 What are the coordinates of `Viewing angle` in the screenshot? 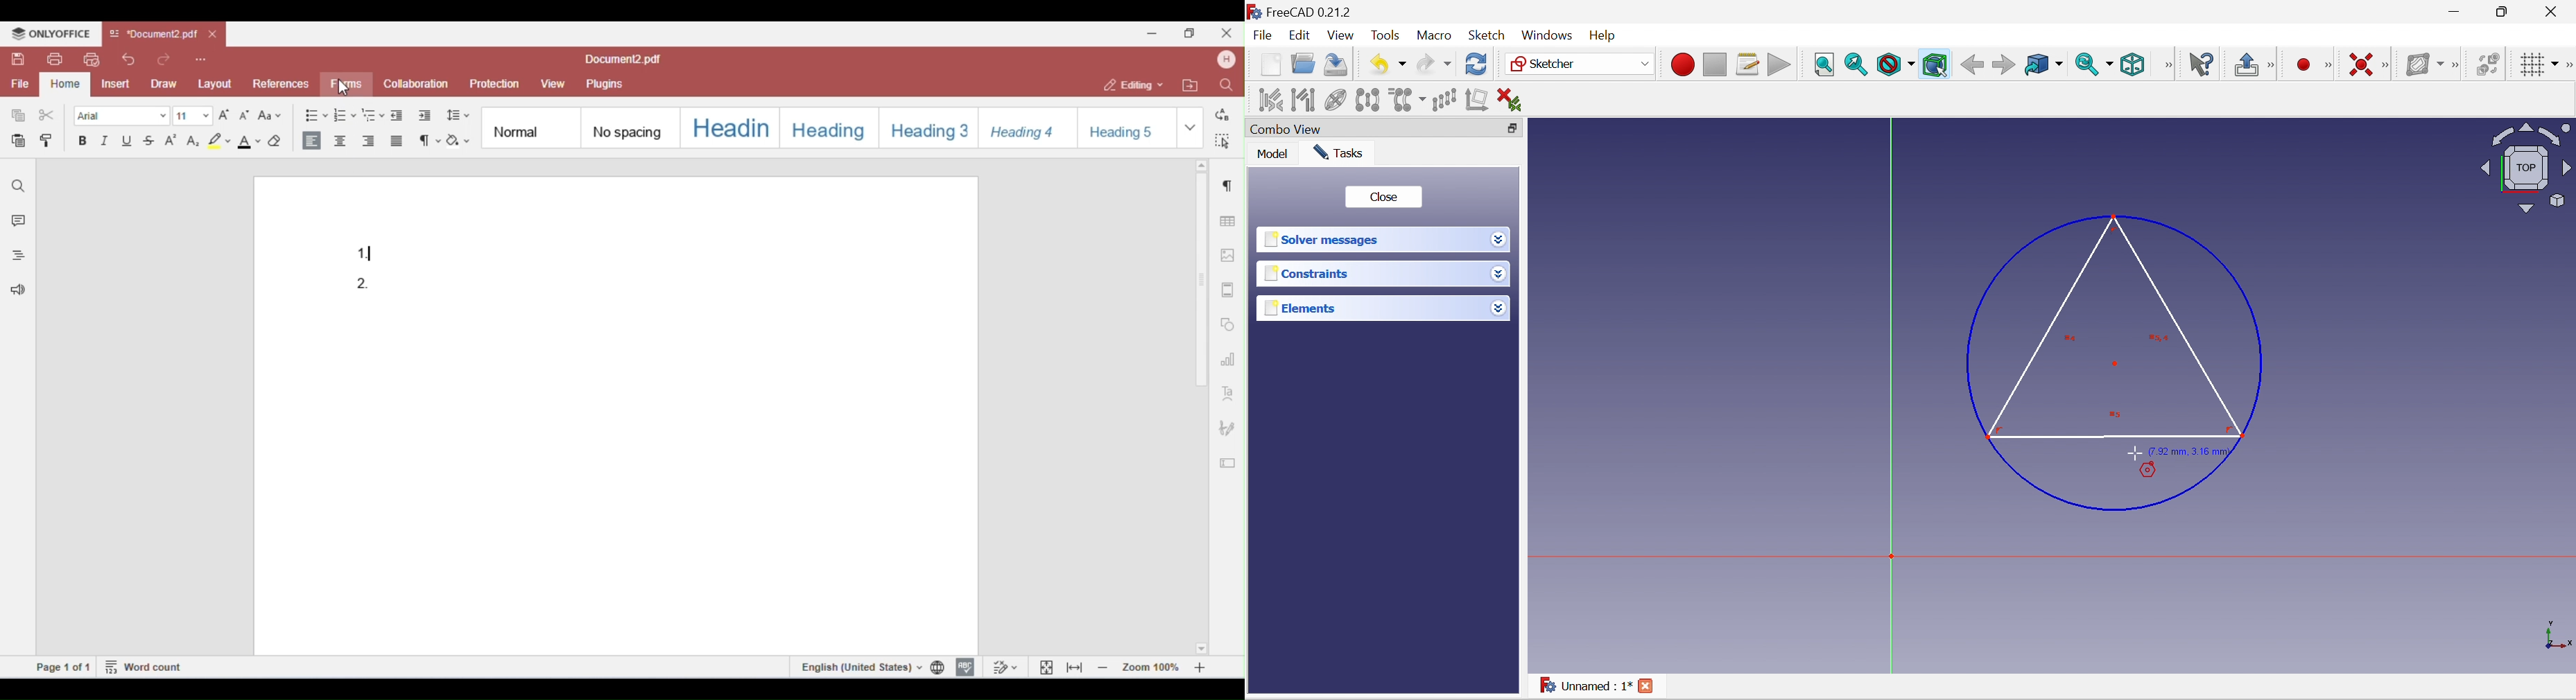 It's located at (2525, 168).